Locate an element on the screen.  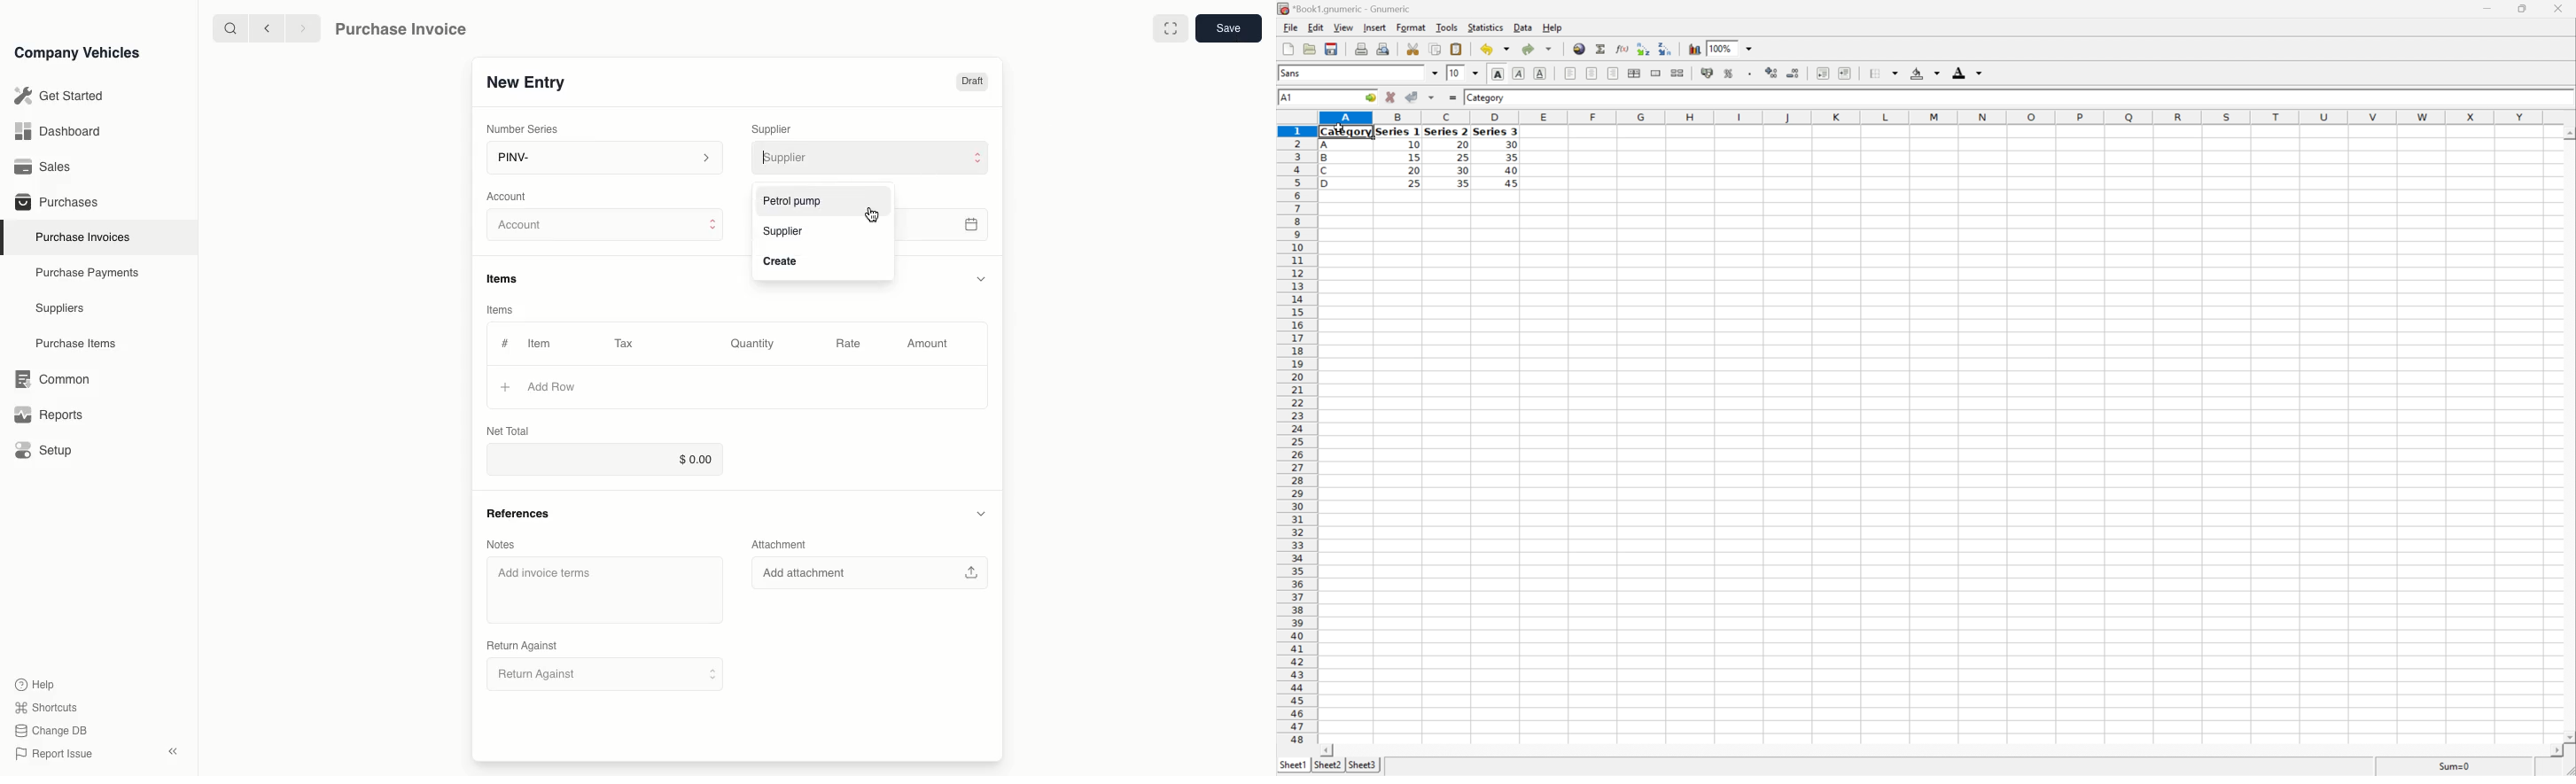
Account is located at coordinates (602, 225).